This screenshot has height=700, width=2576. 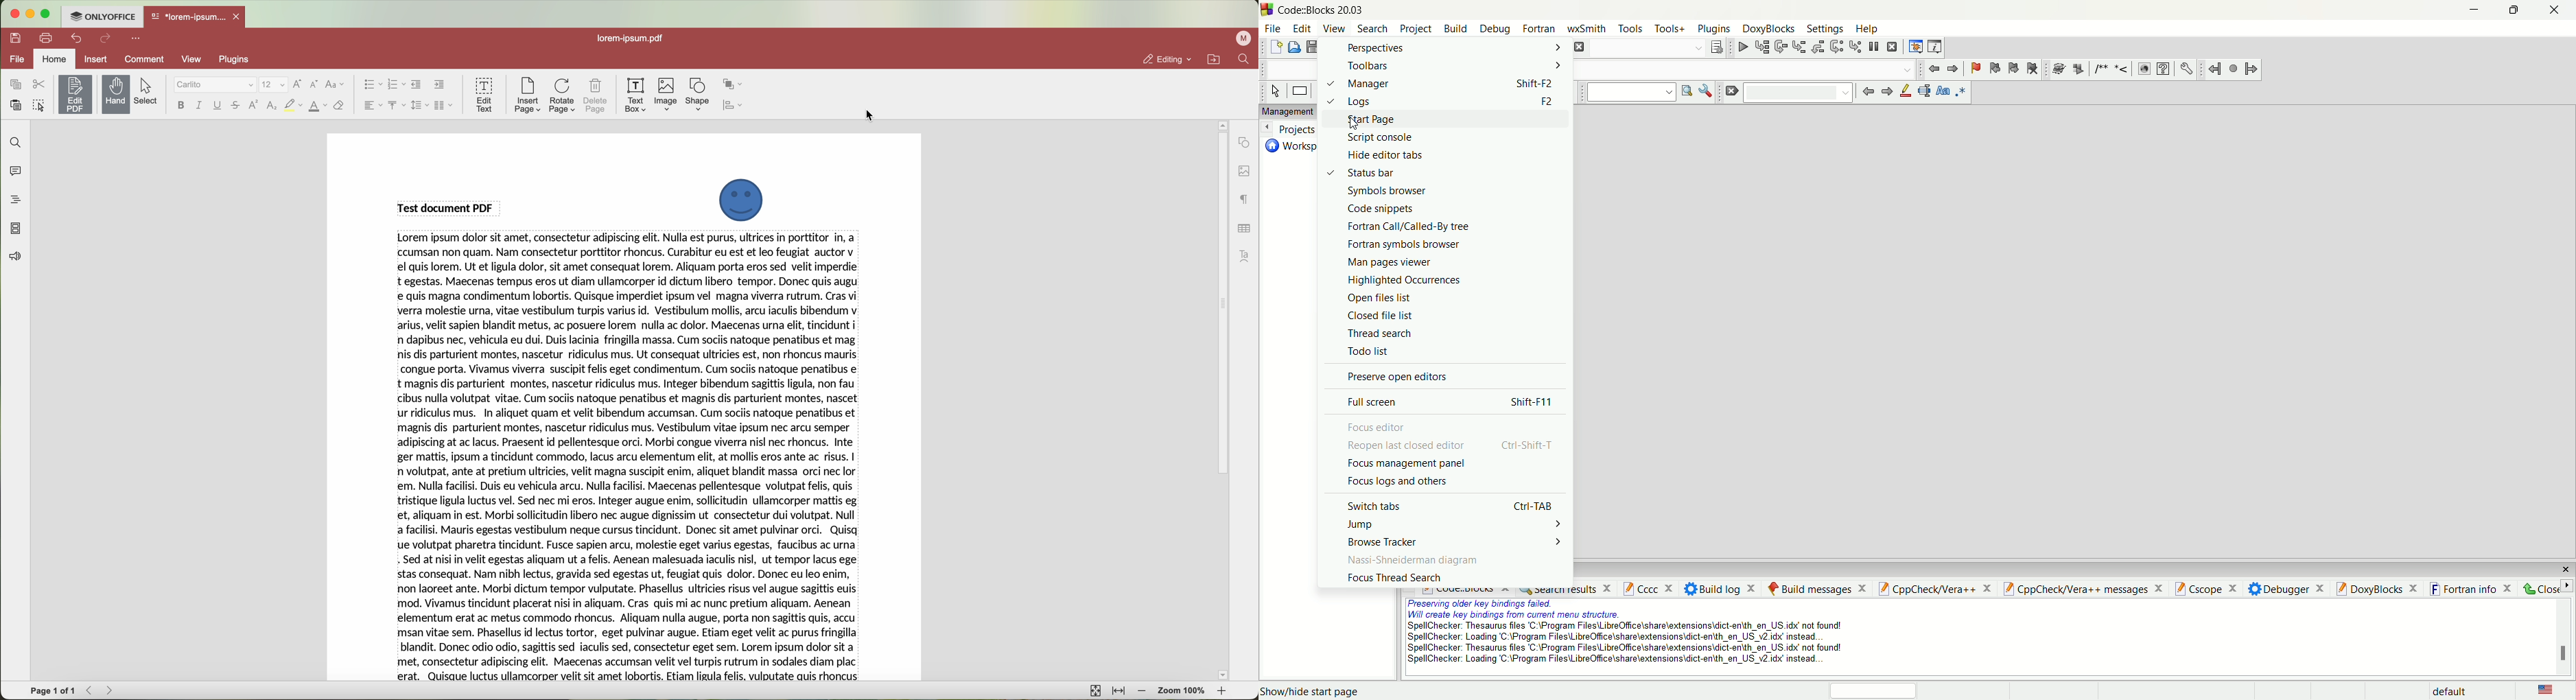 I want to click on italic, so click(x=198, y=105).